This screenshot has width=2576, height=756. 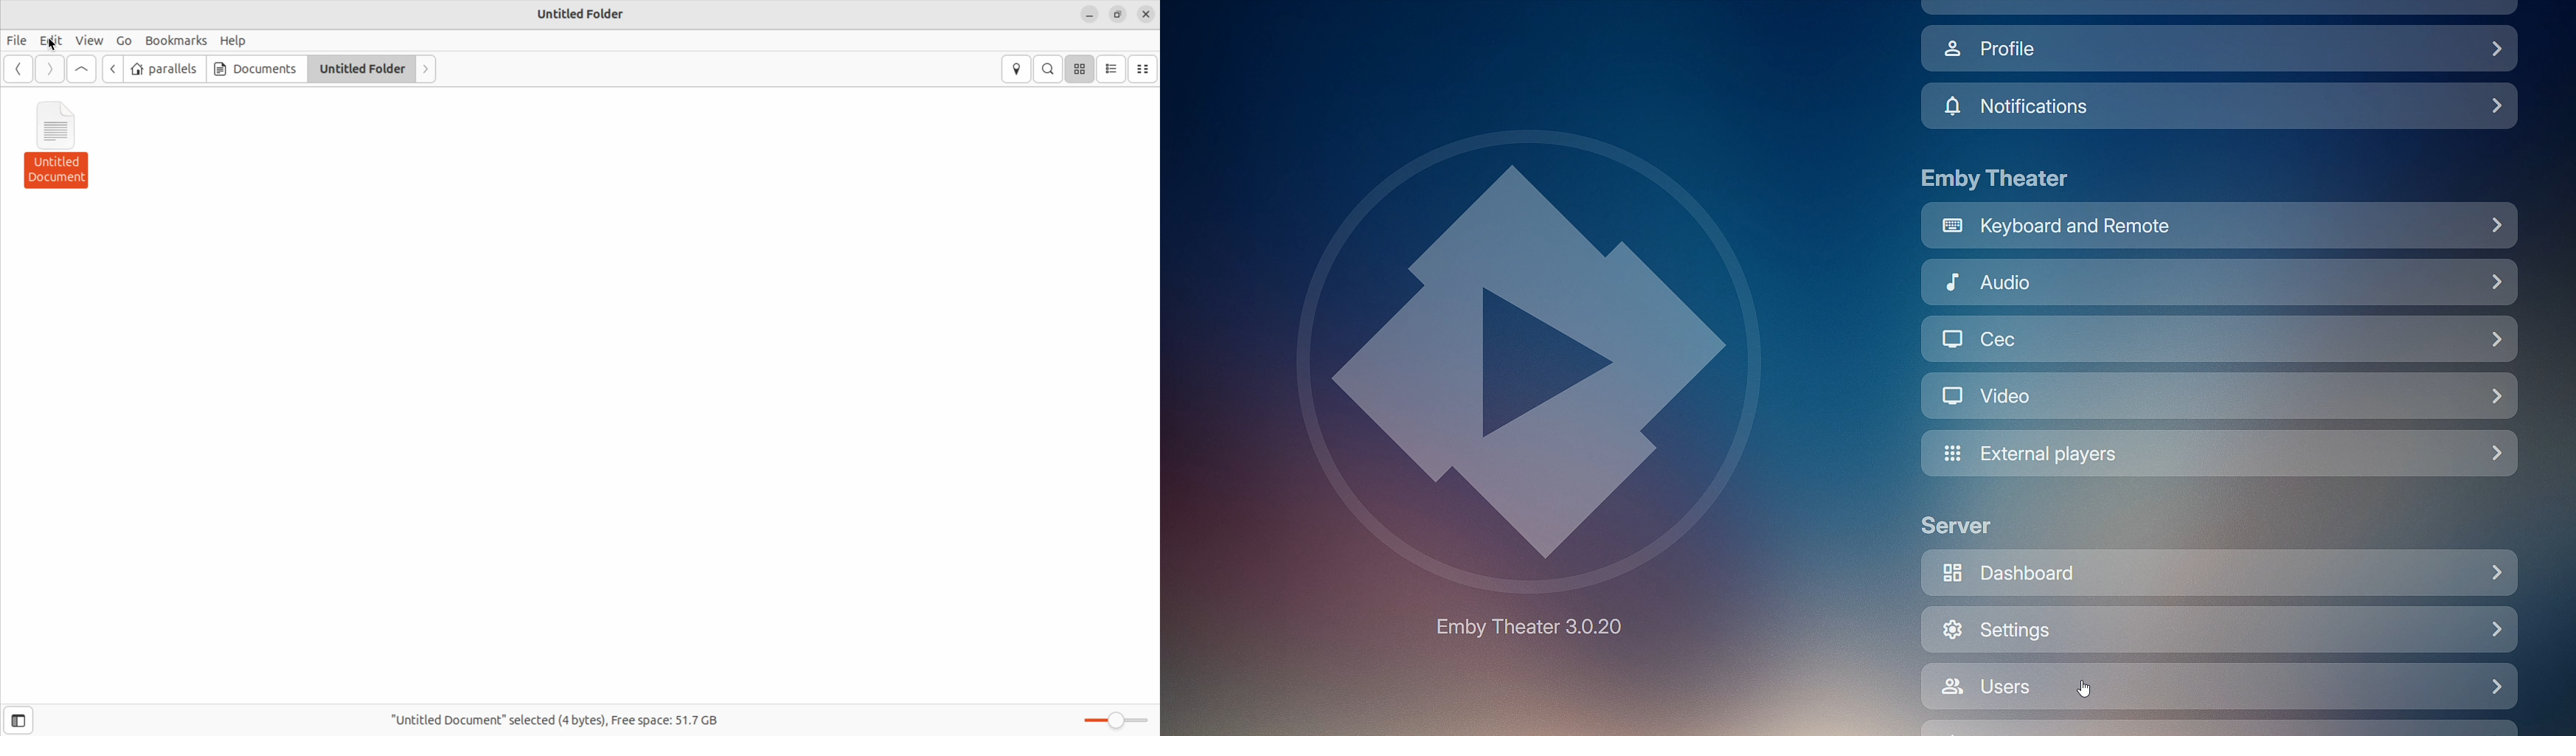 What do you see at coordinates (26, 720) in the screenshot?
I see `sidebar` at bounding box center [26, 720].